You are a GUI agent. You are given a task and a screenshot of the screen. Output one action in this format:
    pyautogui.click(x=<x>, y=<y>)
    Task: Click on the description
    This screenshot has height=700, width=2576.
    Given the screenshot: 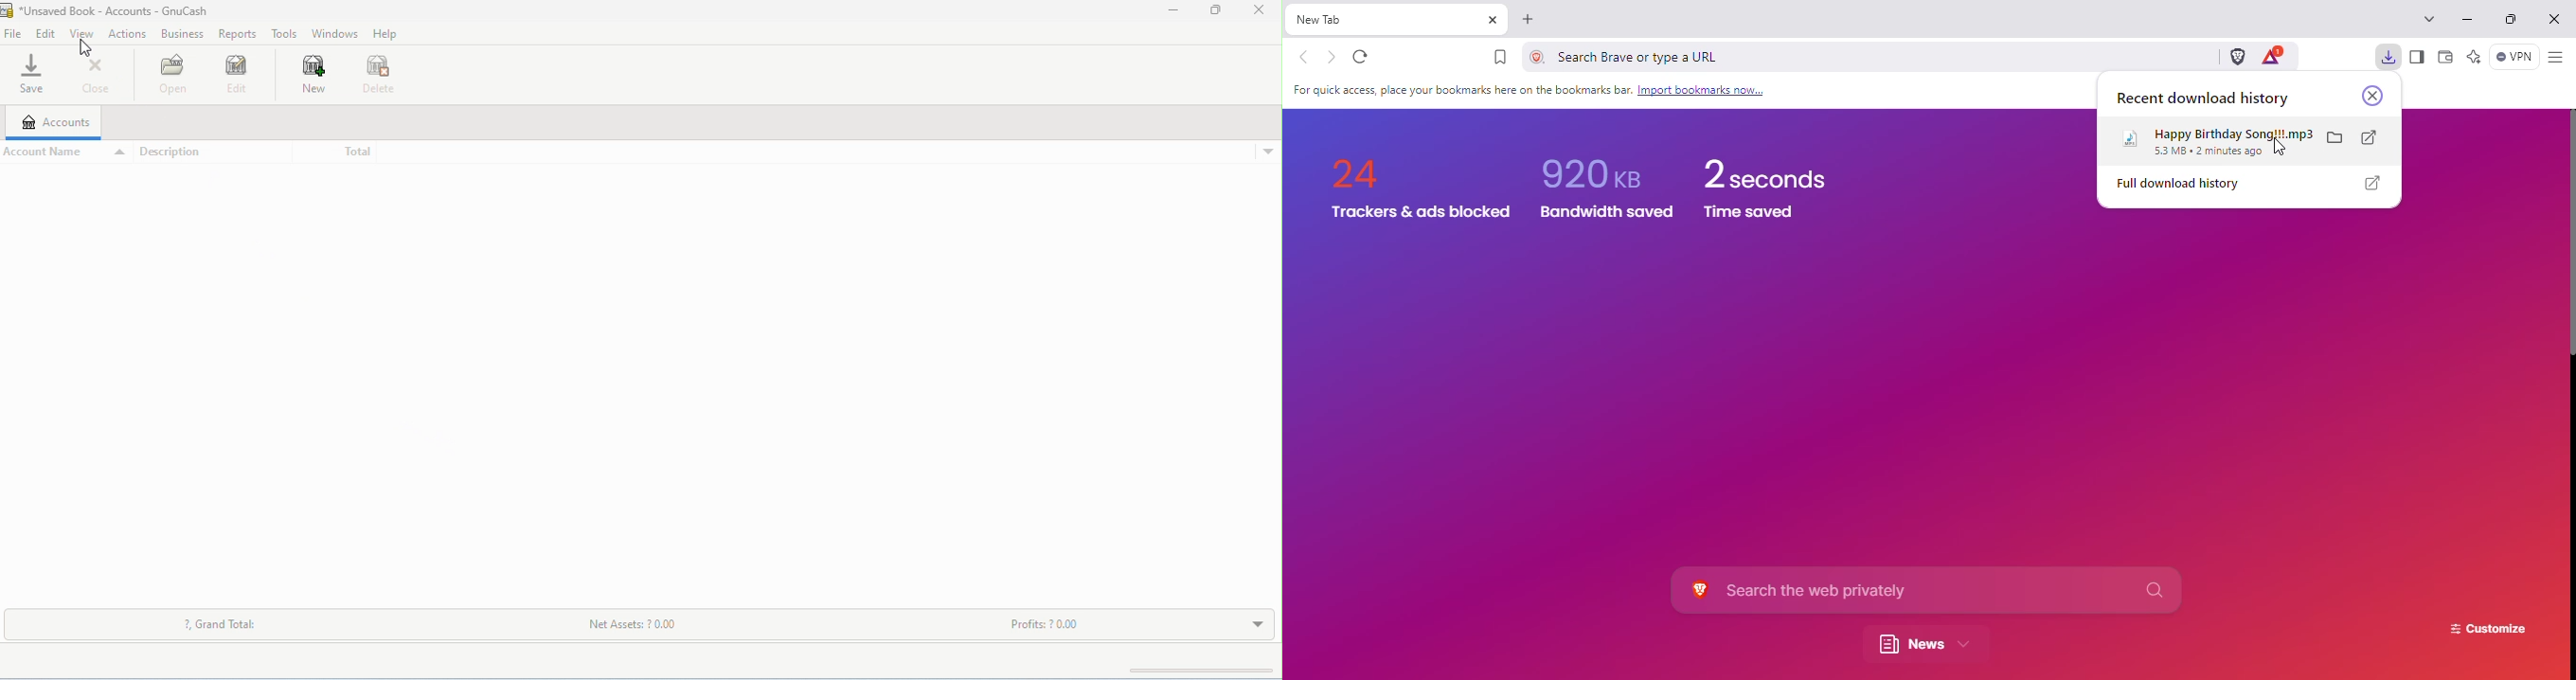 What is the action you would take?
    pyautogui.click(x=170, y=153)
    